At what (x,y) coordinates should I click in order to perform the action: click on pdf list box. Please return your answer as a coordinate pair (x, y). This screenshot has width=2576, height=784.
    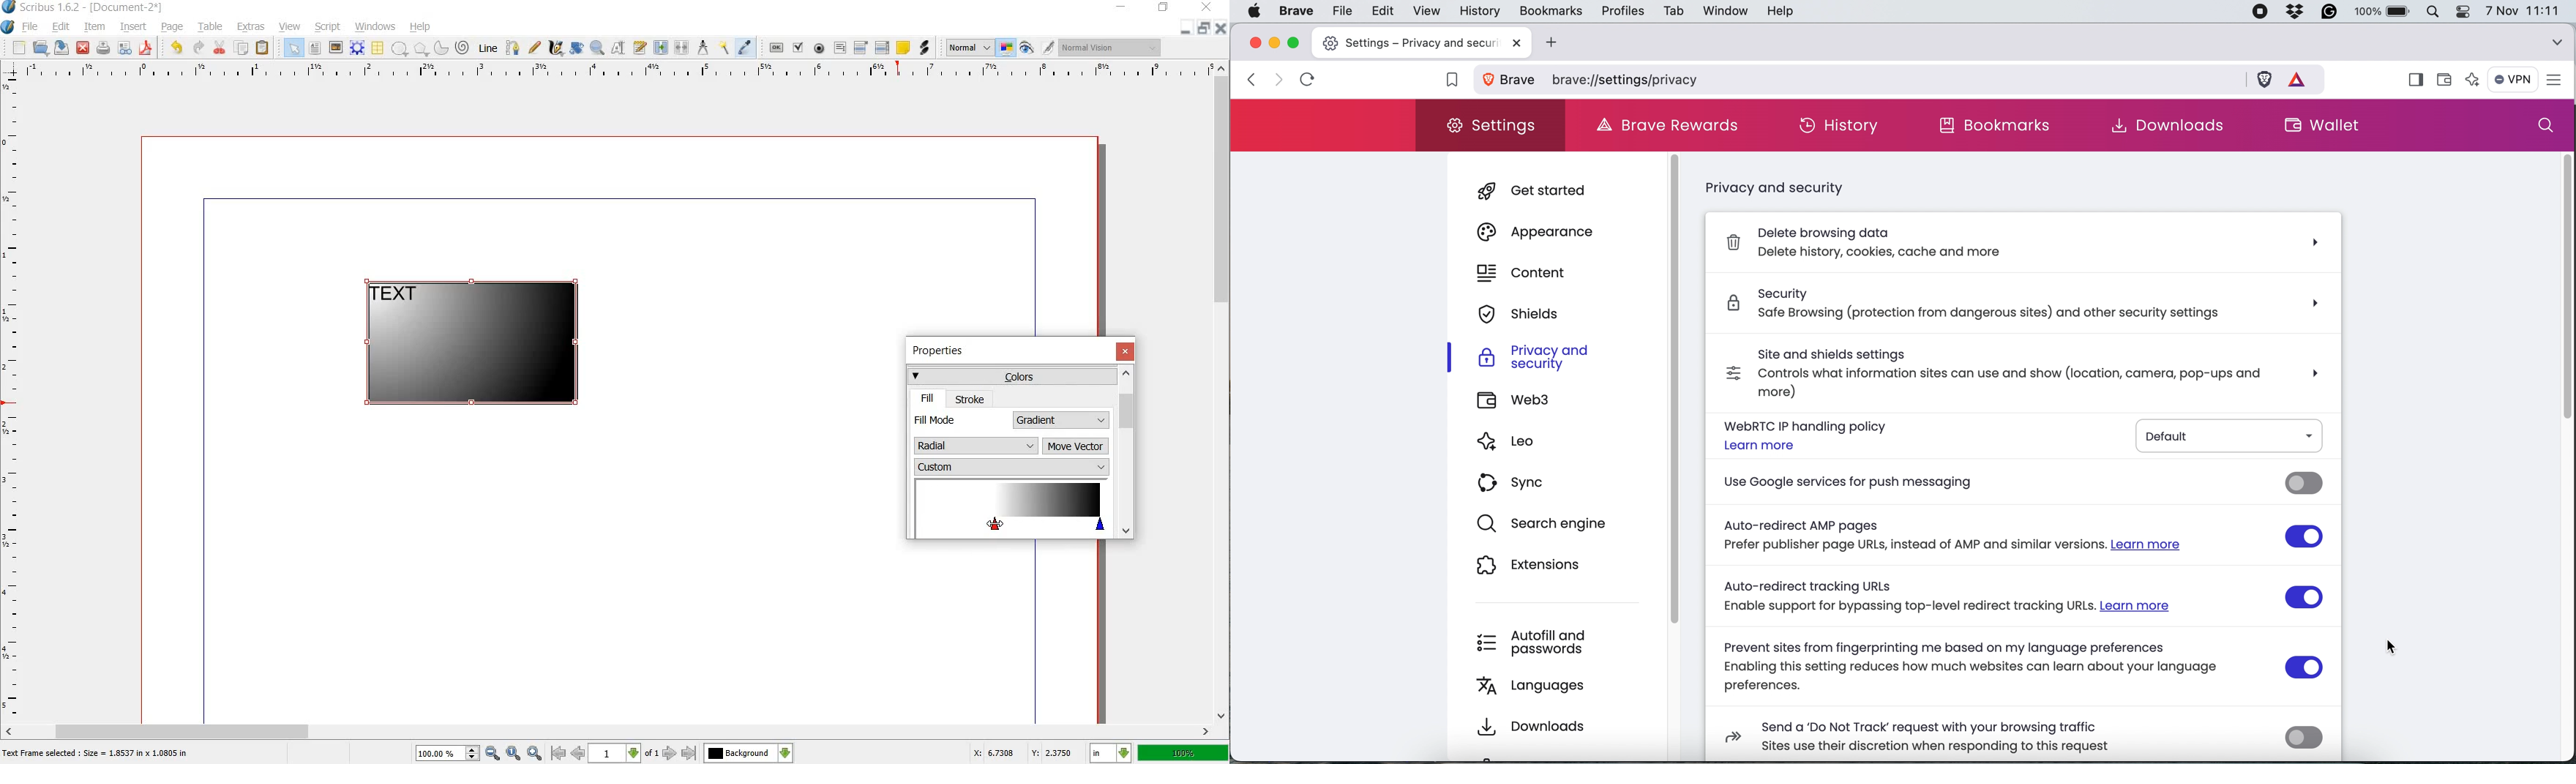
    Looking at the image, I should click on (882, 47).